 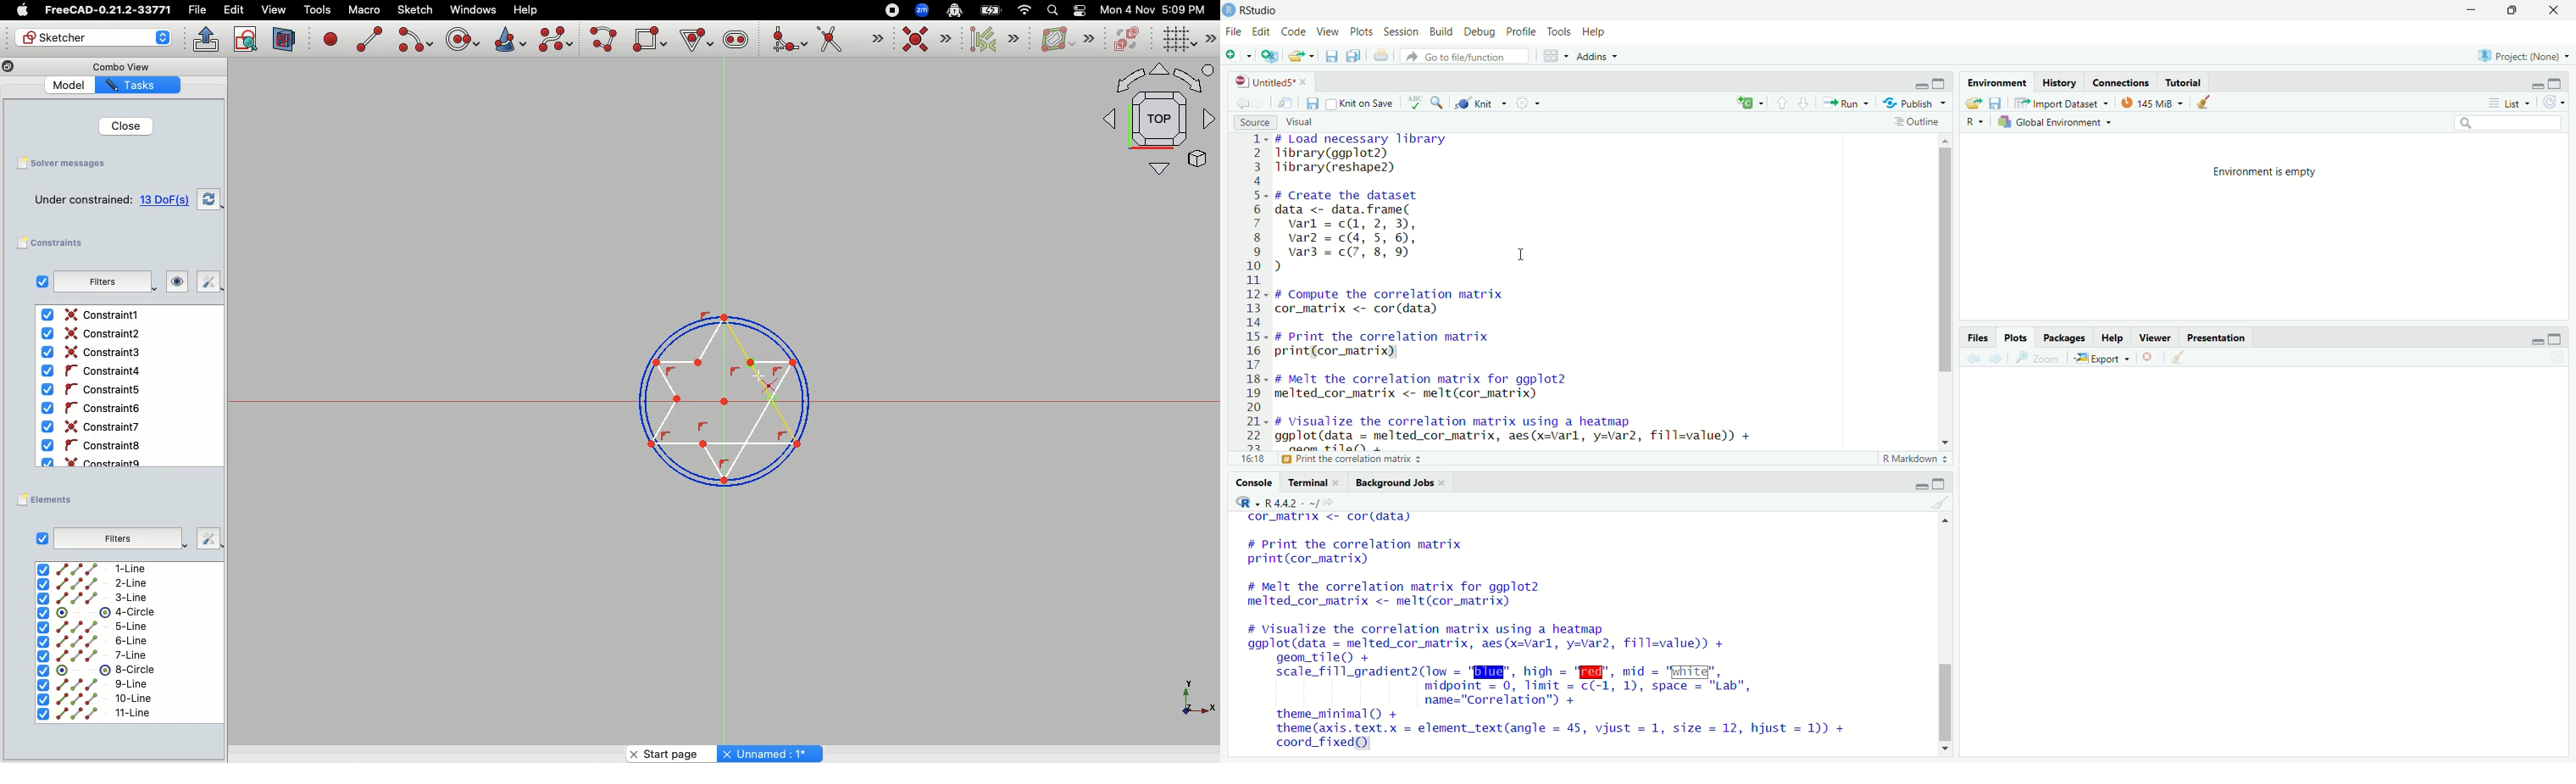 What do you see at coordinates (1946, 704) in the screenshot?
I see `vertical scrollbar` at bounding box center [1946, 704].